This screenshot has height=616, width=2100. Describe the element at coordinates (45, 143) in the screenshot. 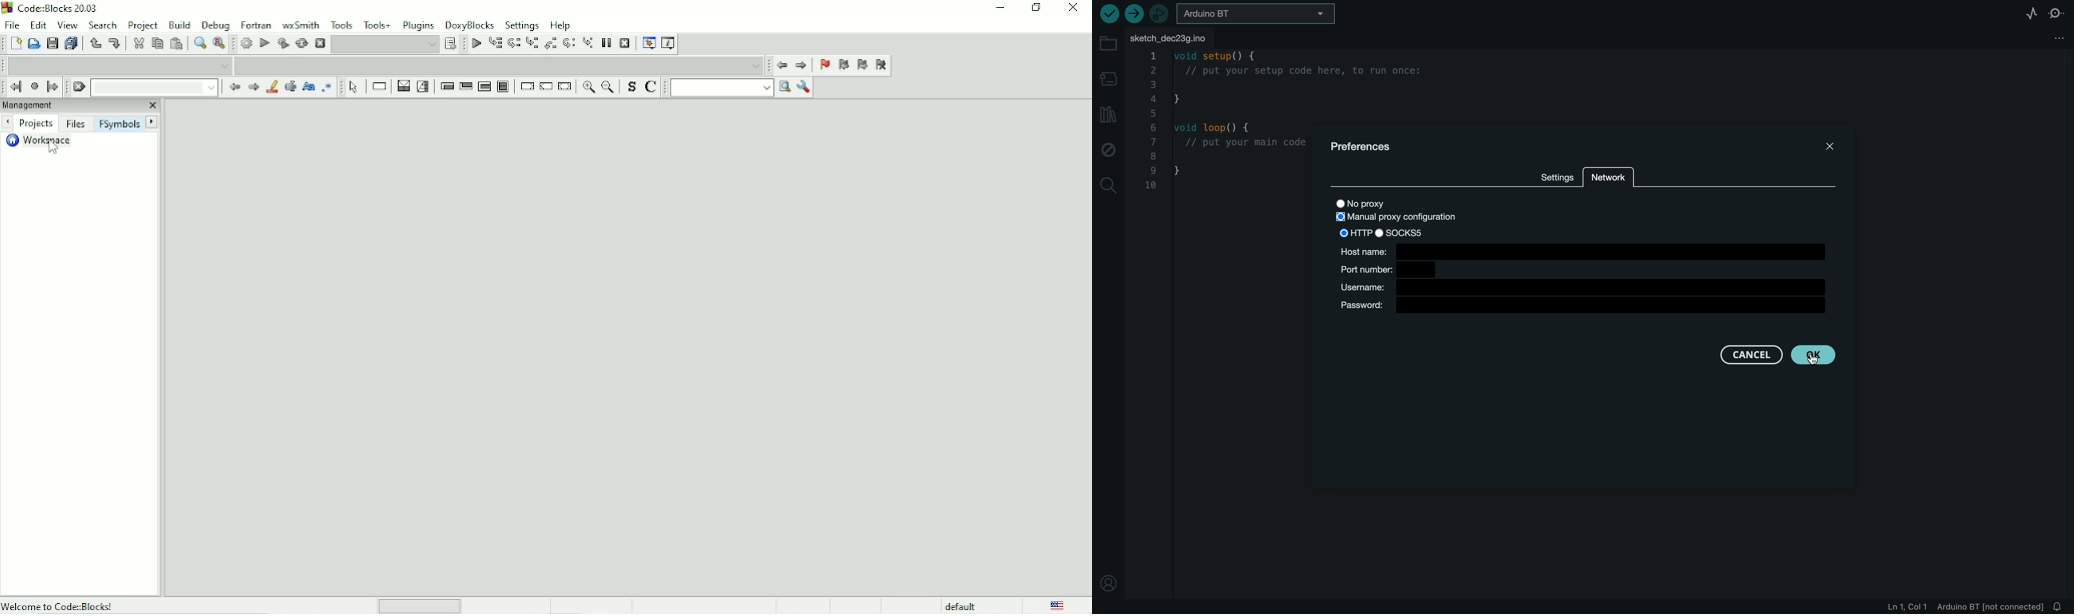

I see `Workspace` at that location.